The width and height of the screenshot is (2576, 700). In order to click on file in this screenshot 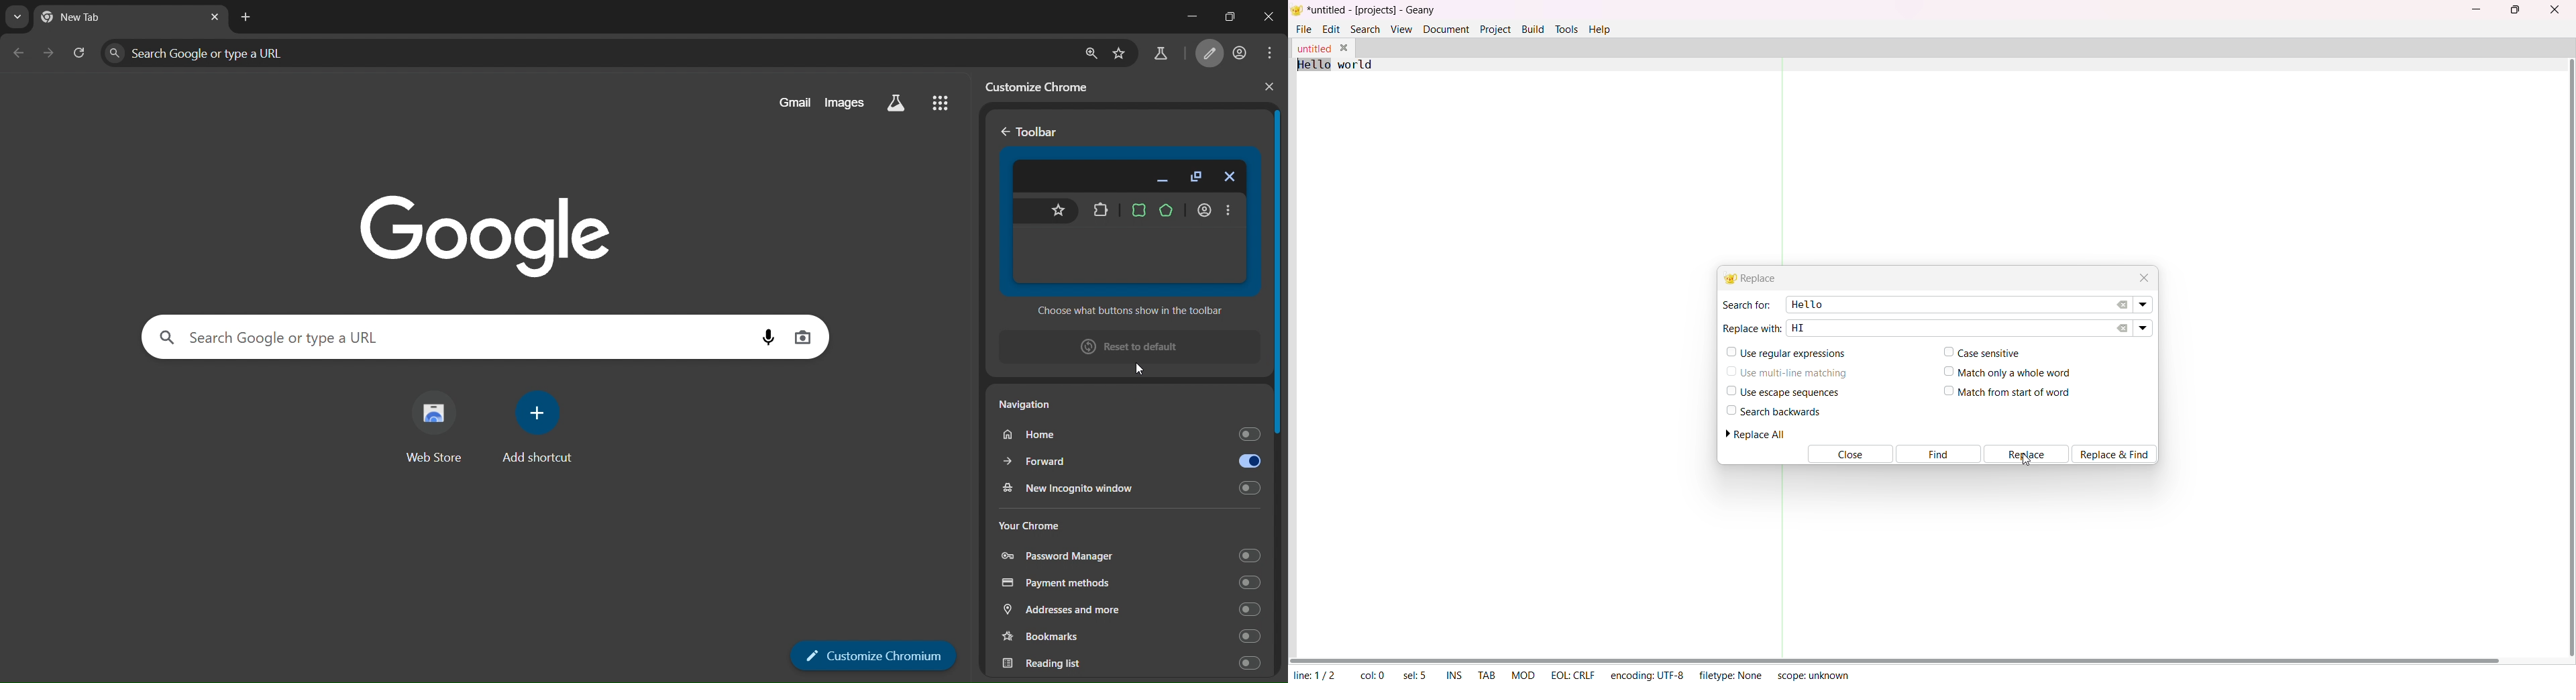, I will do `click(1305, 28)`.